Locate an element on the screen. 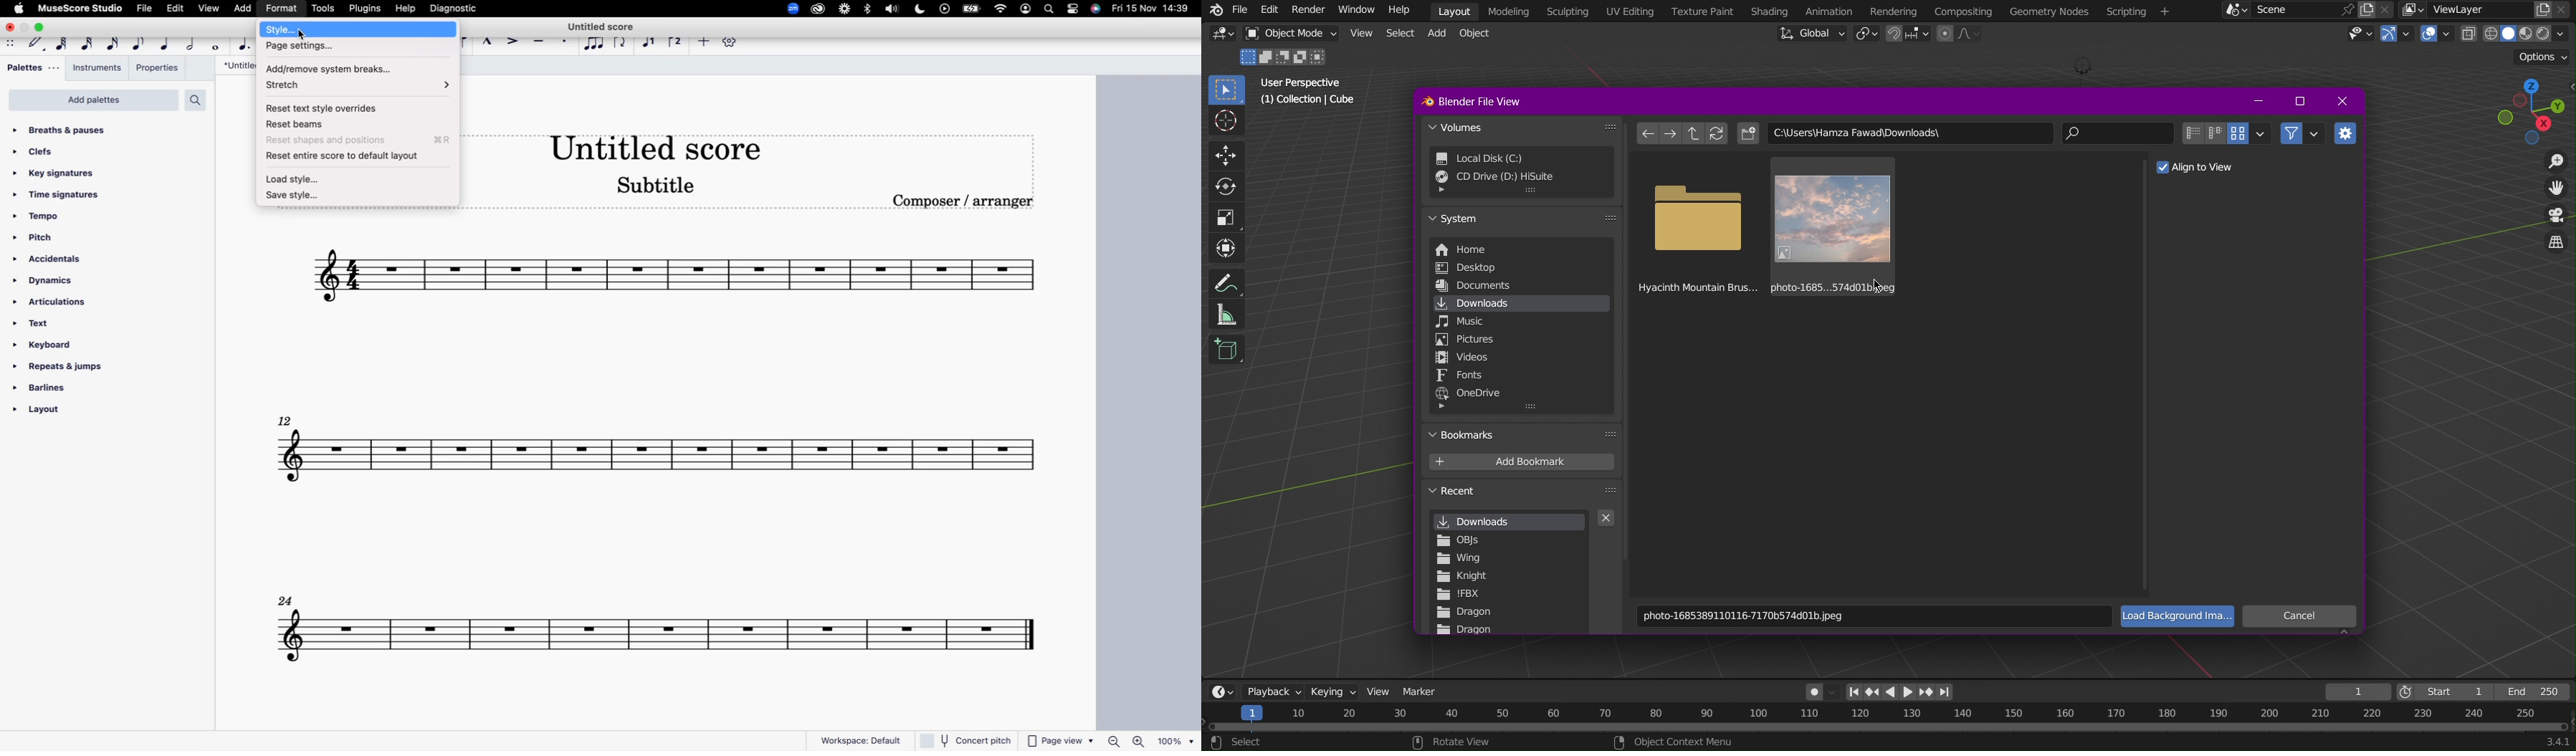 The width and height of the screenshot is (2576, 756). photo-1685389110116-7170b574d01b.jpeg is located at coordinates (1875, 616).